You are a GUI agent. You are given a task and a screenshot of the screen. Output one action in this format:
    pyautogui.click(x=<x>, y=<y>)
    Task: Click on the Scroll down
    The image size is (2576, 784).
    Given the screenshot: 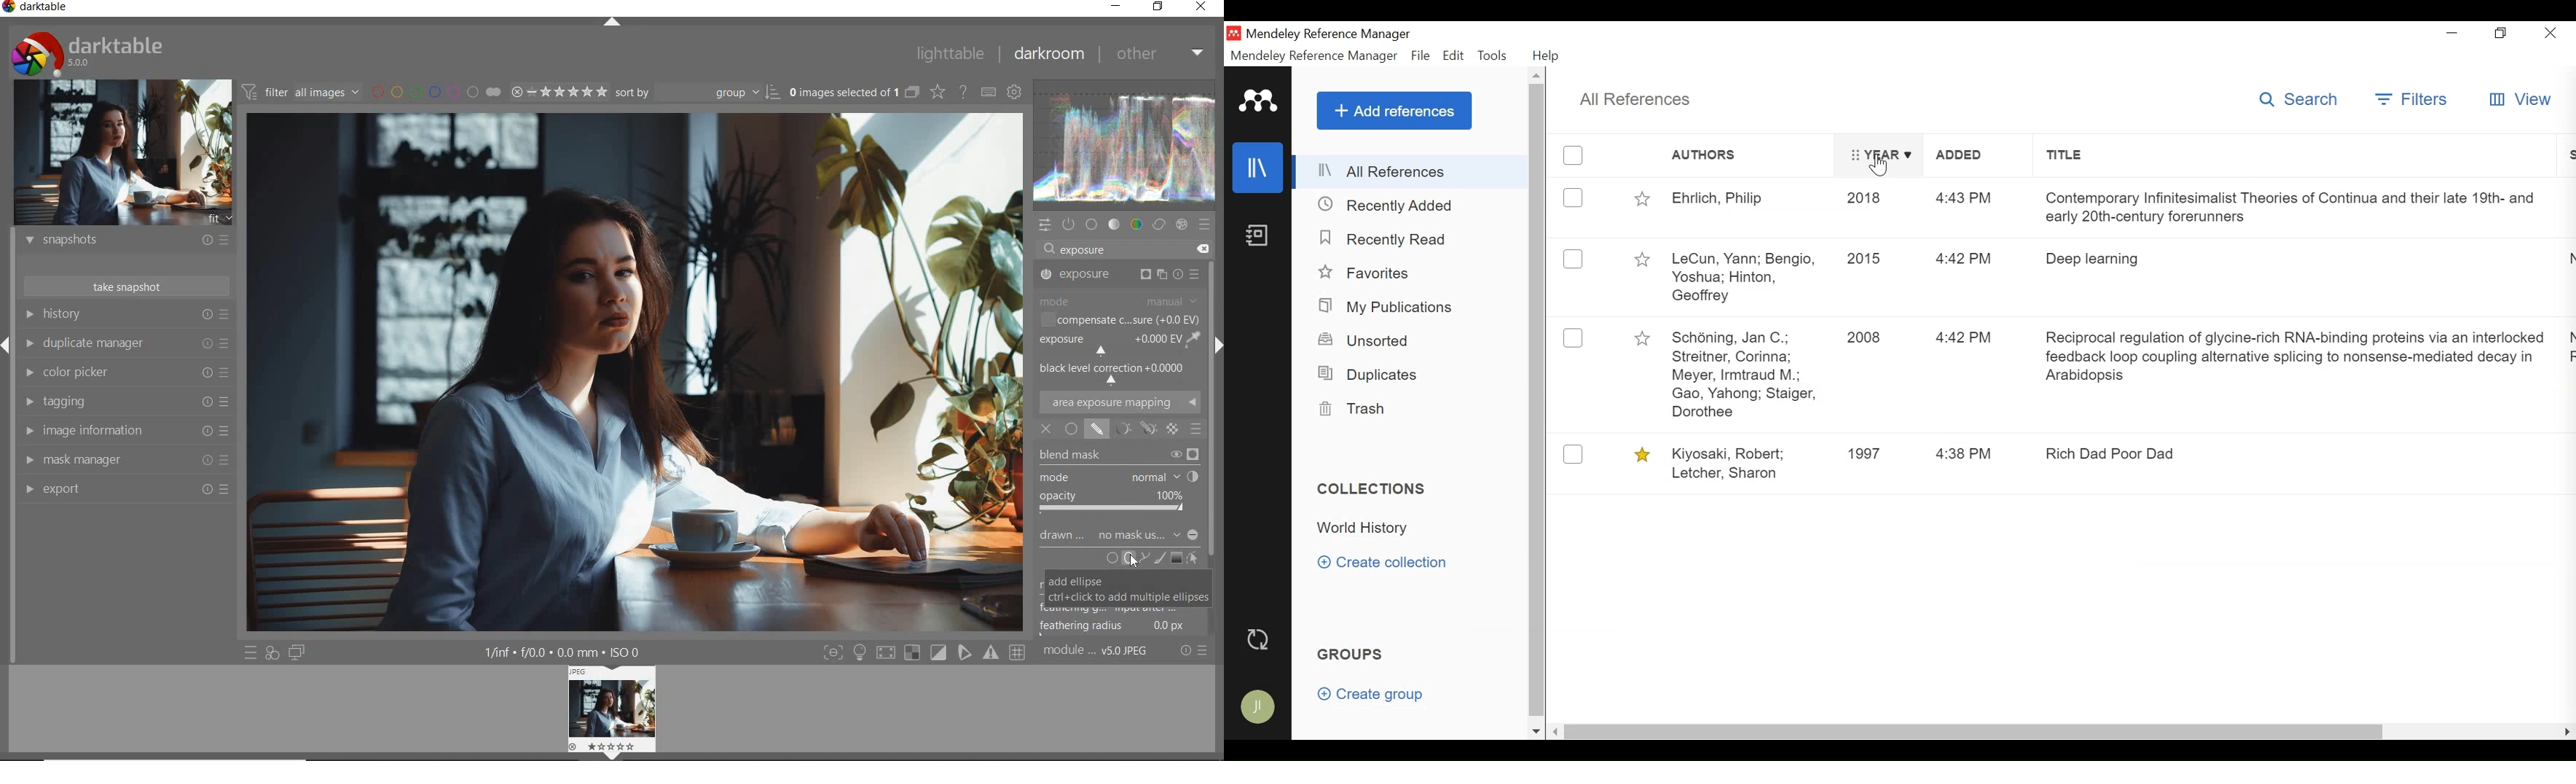 What is the action you would take?
    pyautogui.click(x=1537, y=730)
    